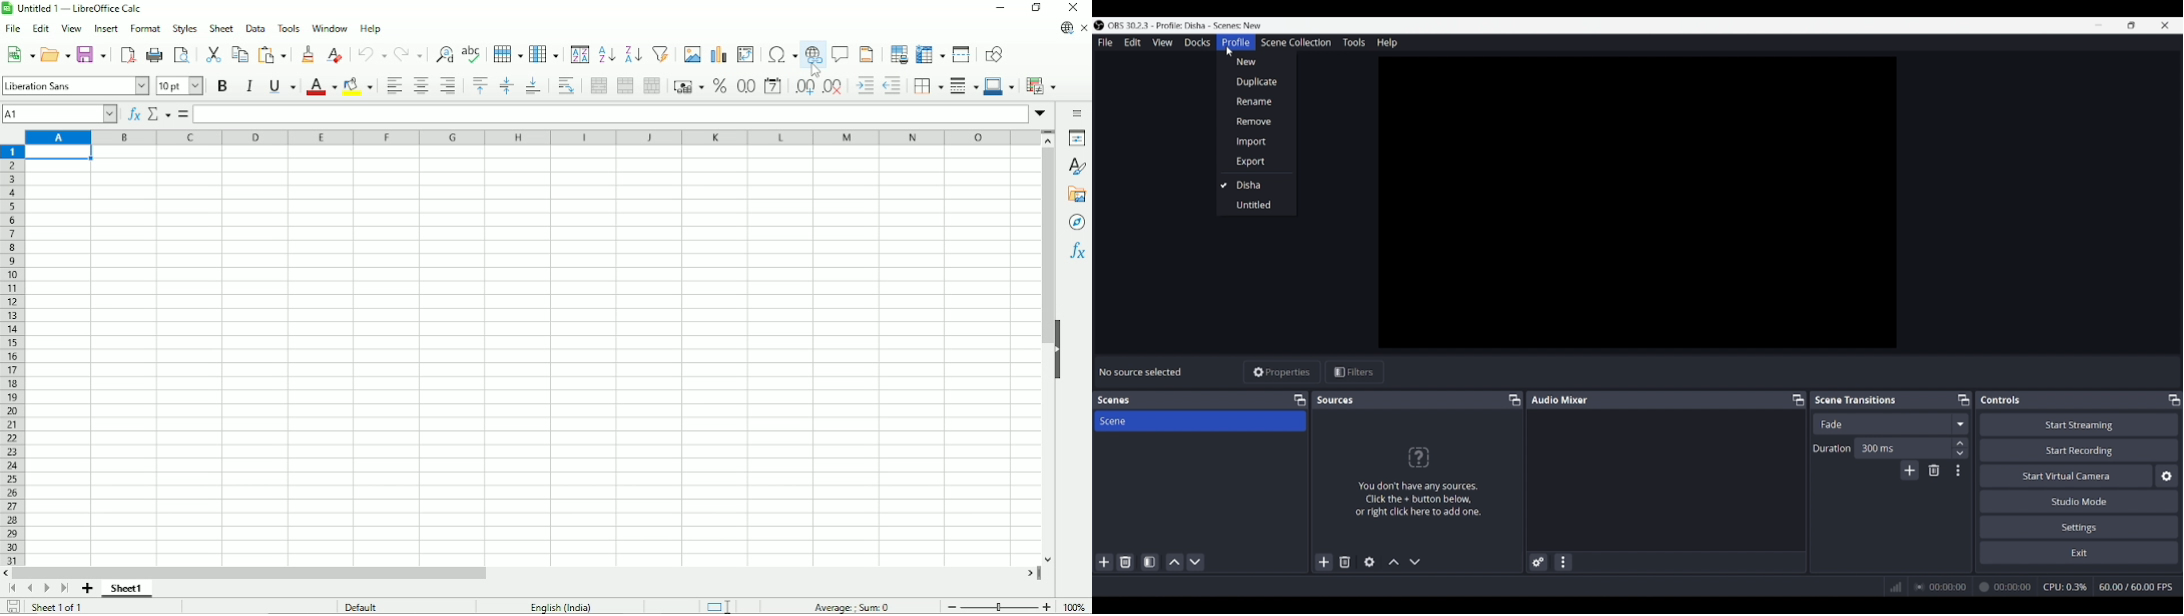 This screenshot has height=616, width=2184. I want to click on Minimize, so click(2099, 25).